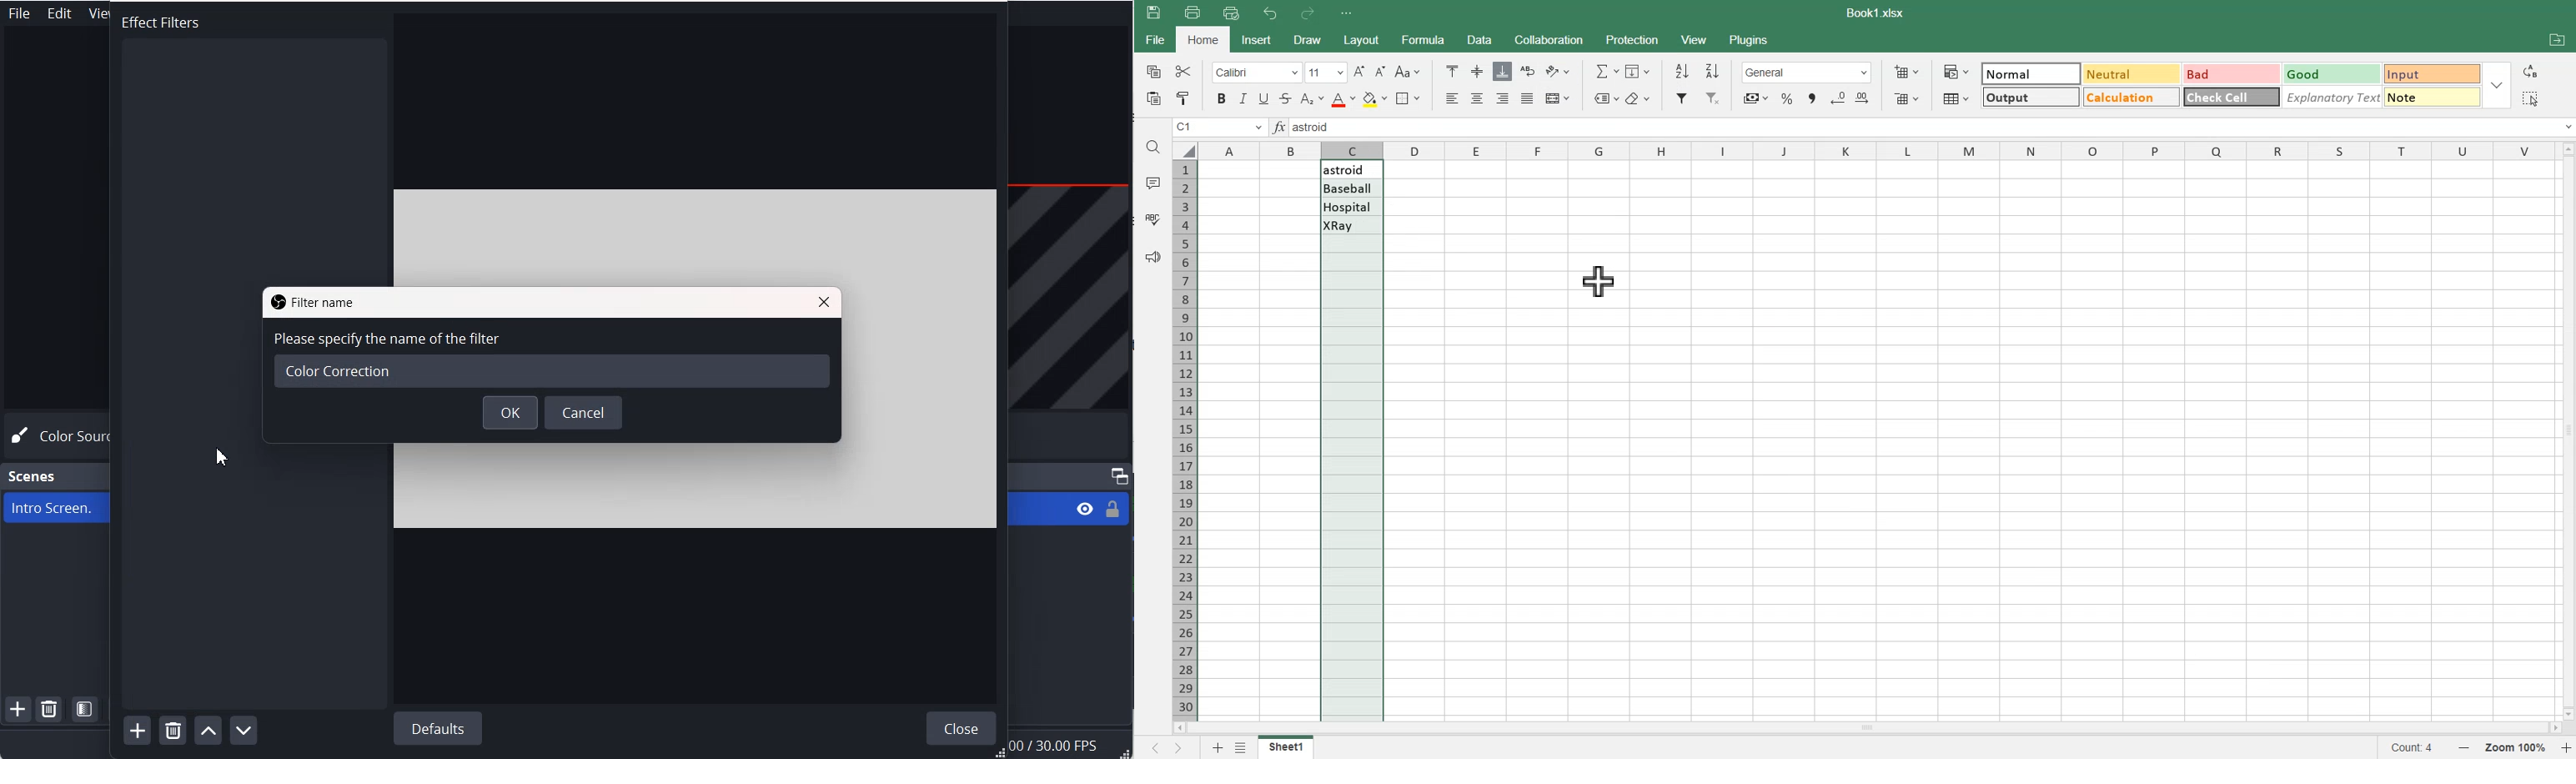 This screenshot has width=2576, height=784. I want to click on Redo, so click(1306, 14).